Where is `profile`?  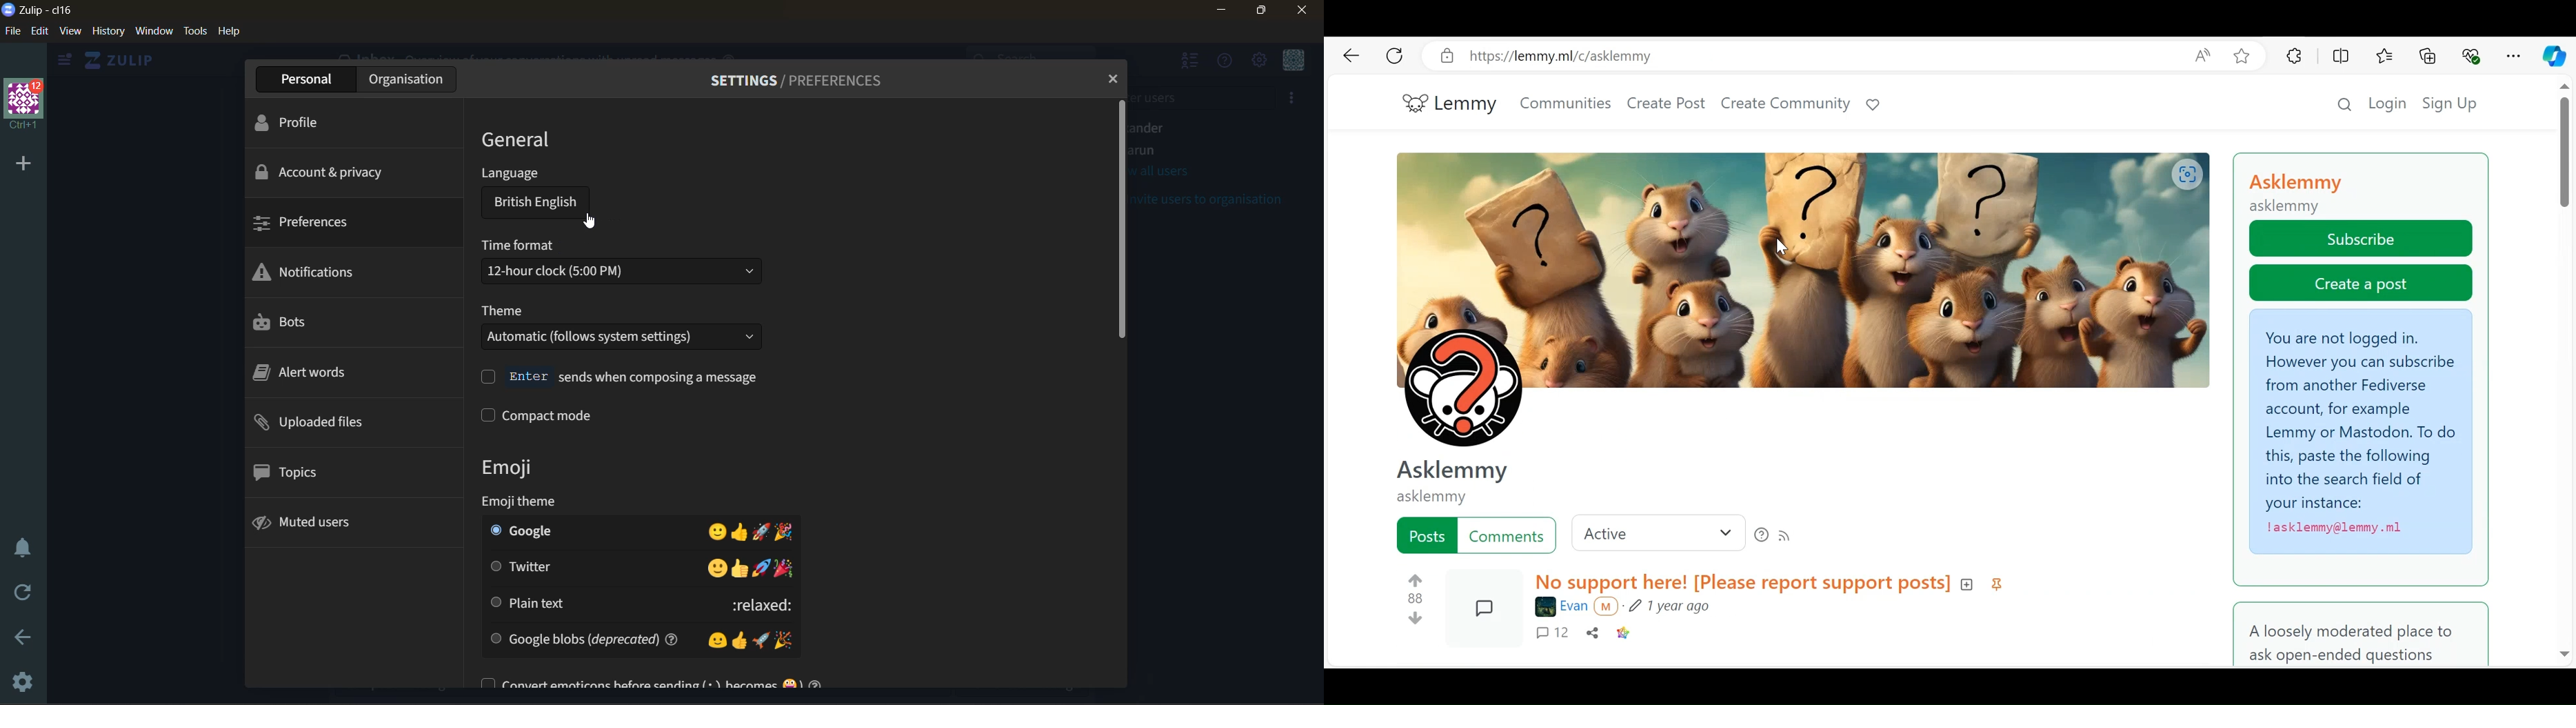 profile is located at coordinates (306, 119).